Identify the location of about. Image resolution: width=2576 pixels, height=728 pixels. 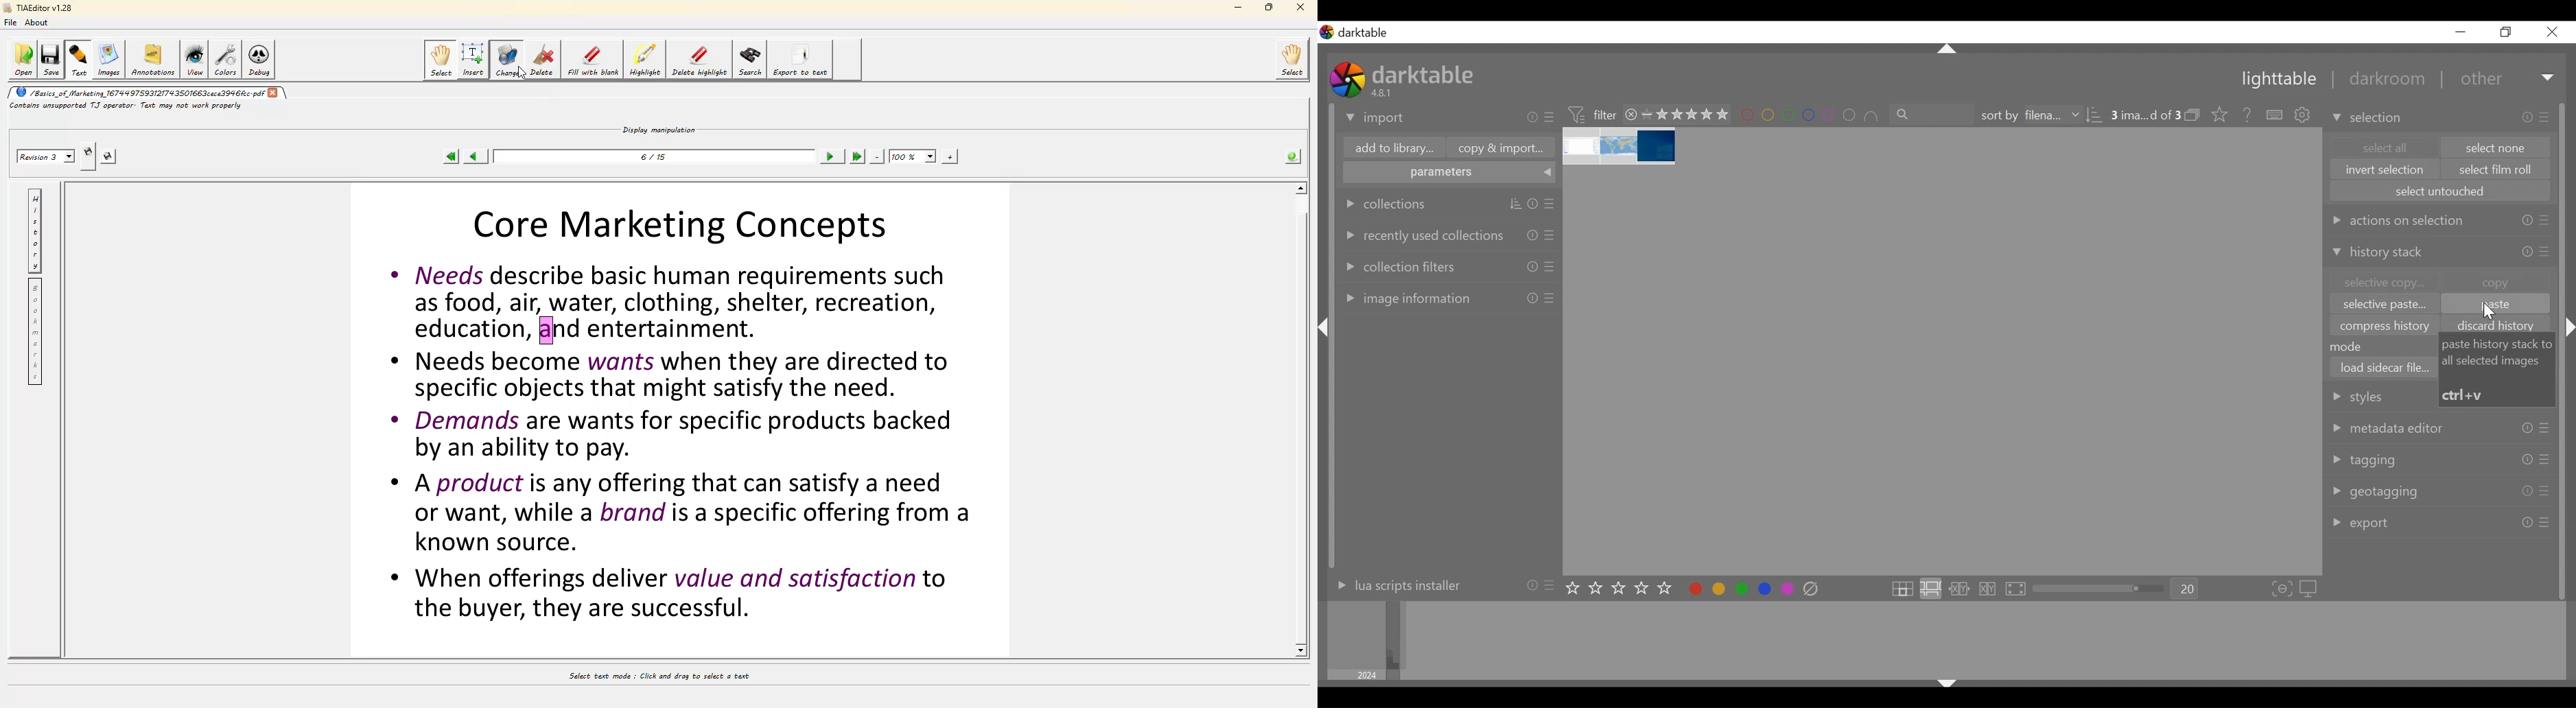
(40, 23).